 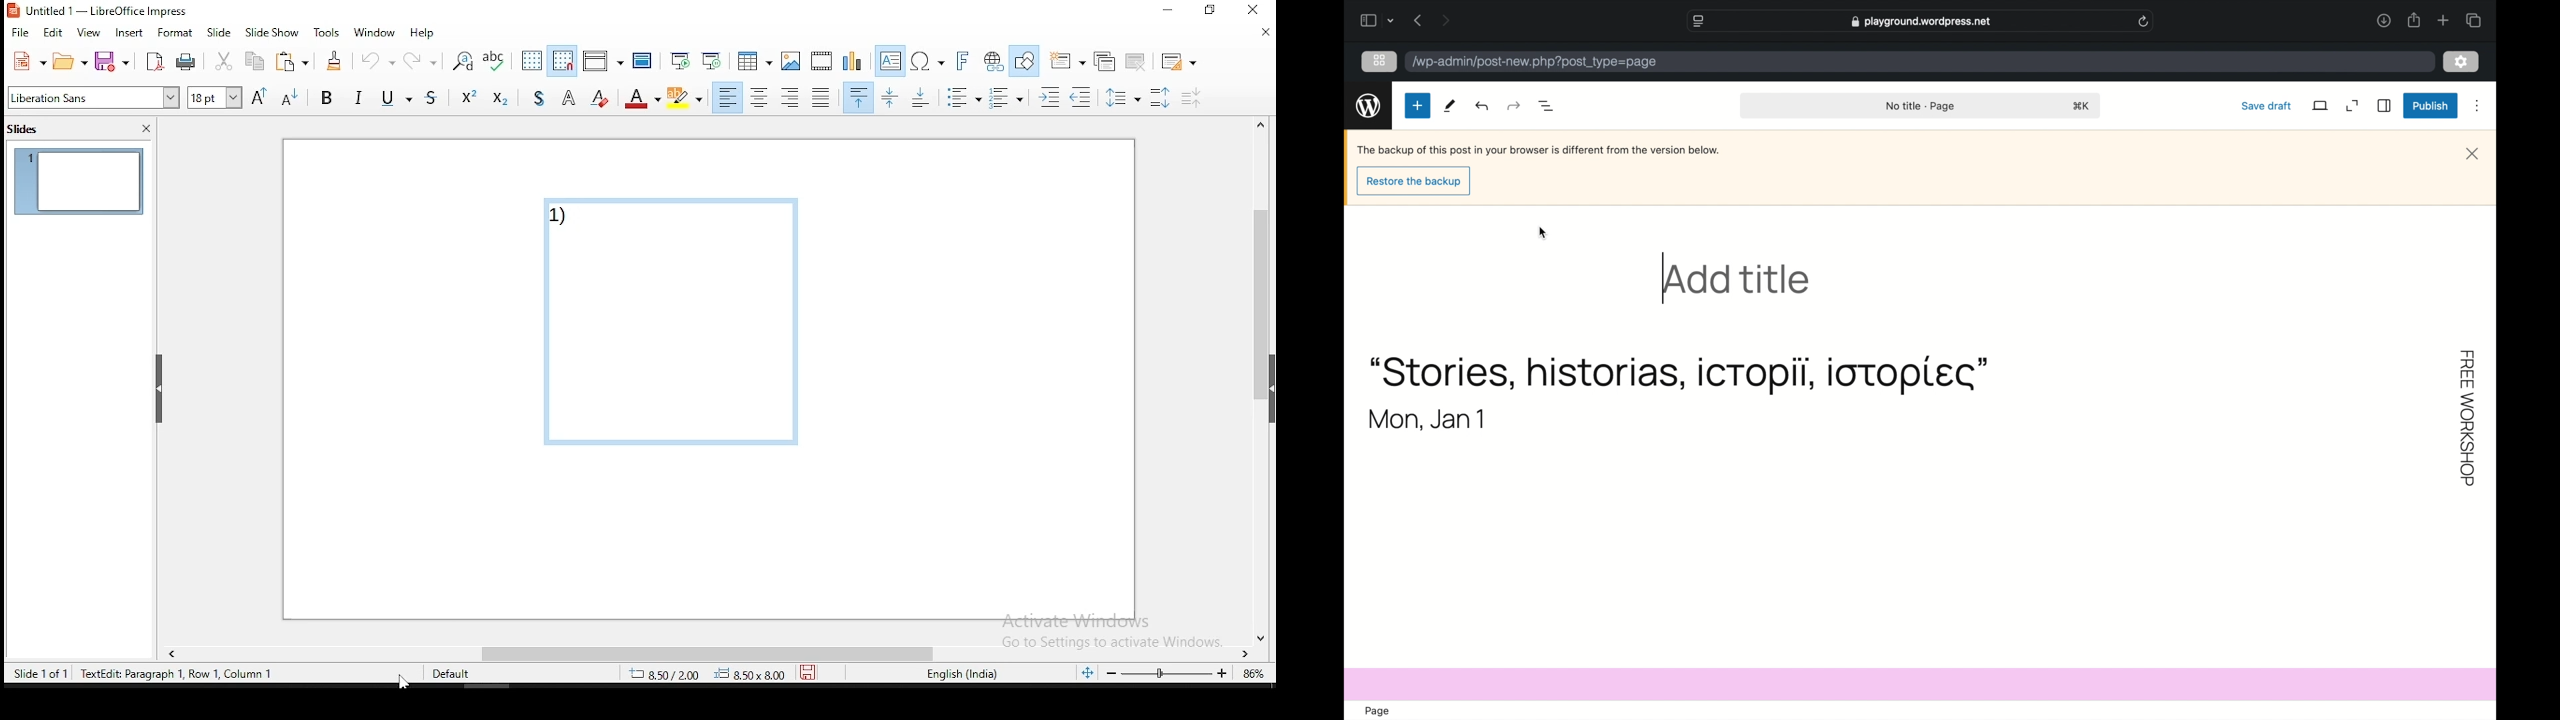 I want to click on format, so click(x=175, y=35).